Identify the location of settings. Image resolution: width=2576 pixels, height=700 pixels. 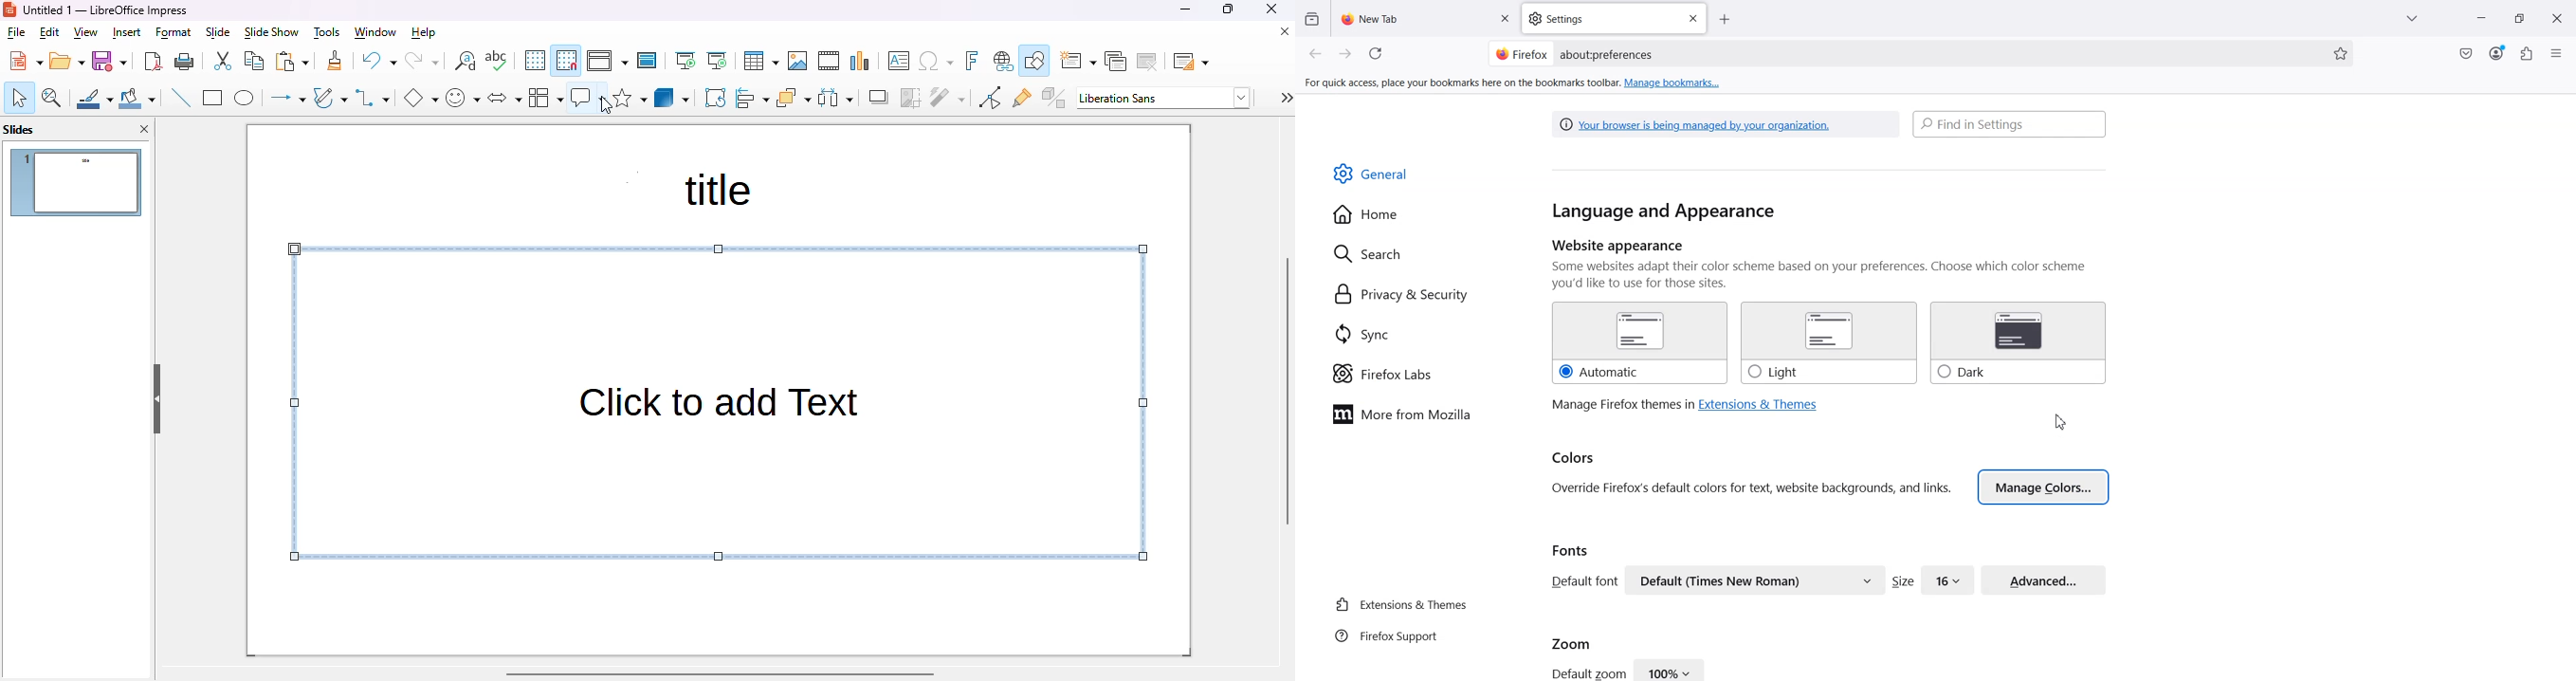
(1285, 98).